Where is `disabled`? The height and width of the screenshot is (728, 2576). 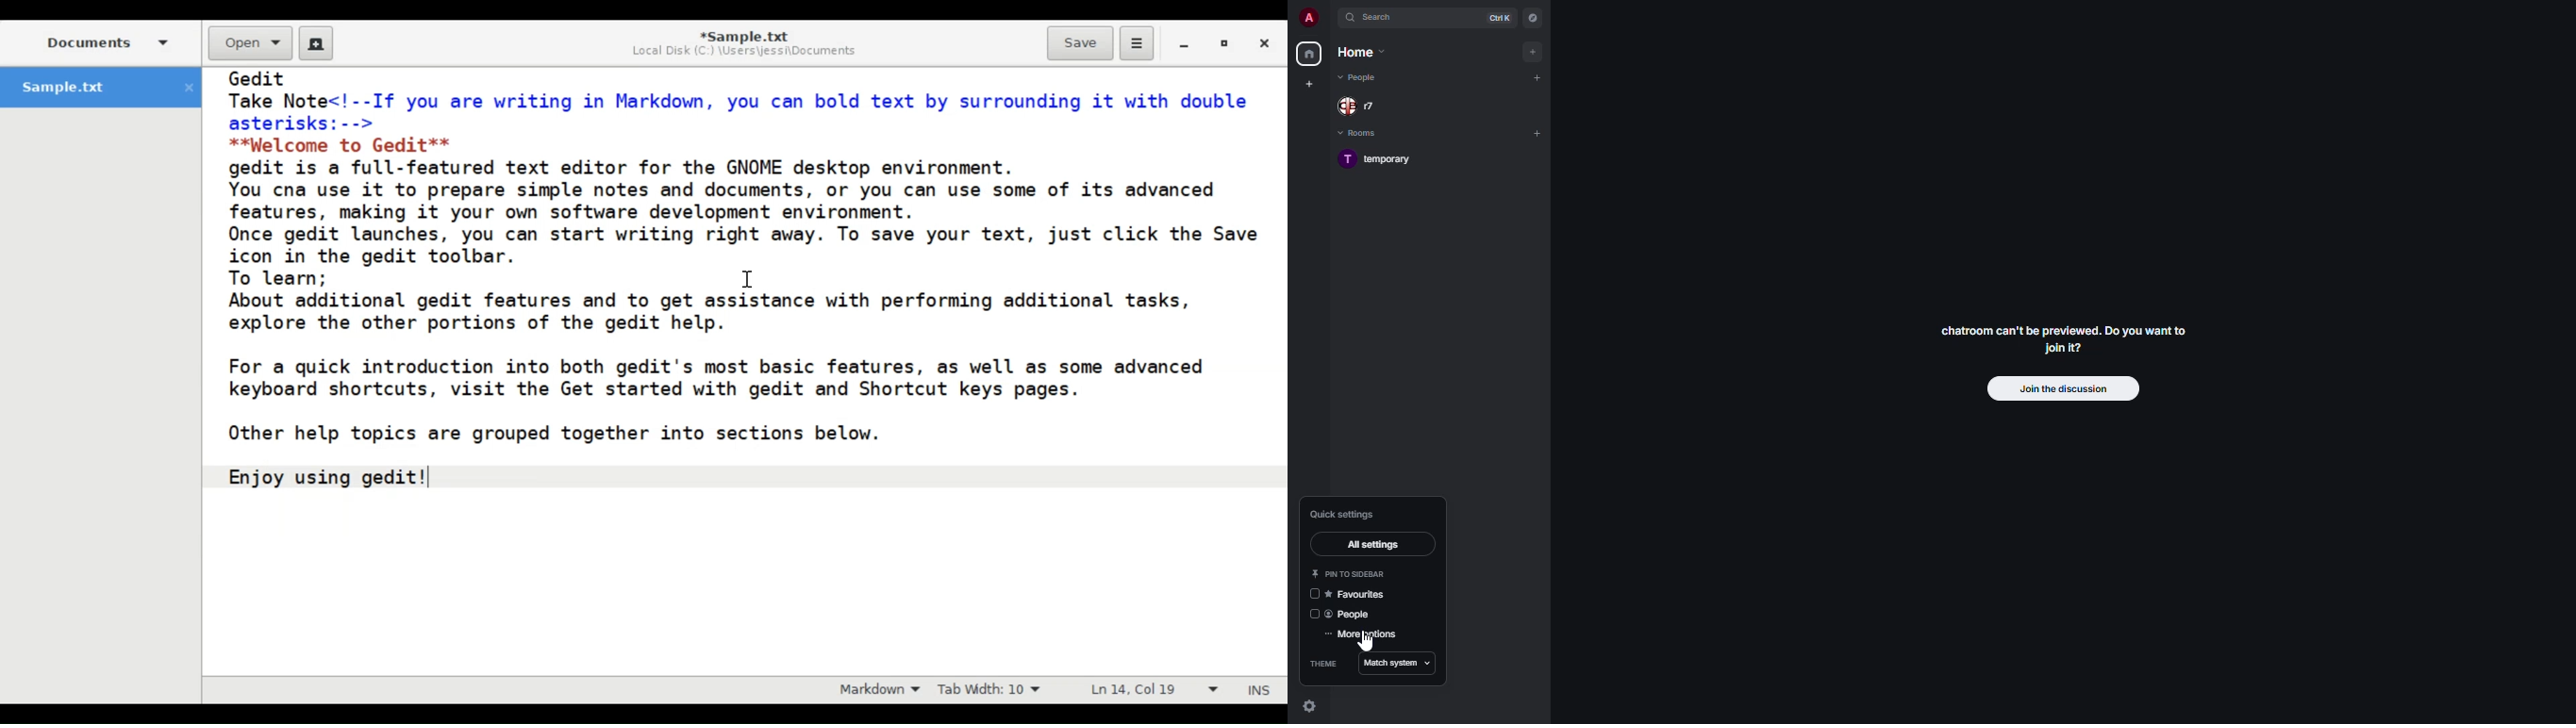 disabled is located at coordinates (1312, 595).